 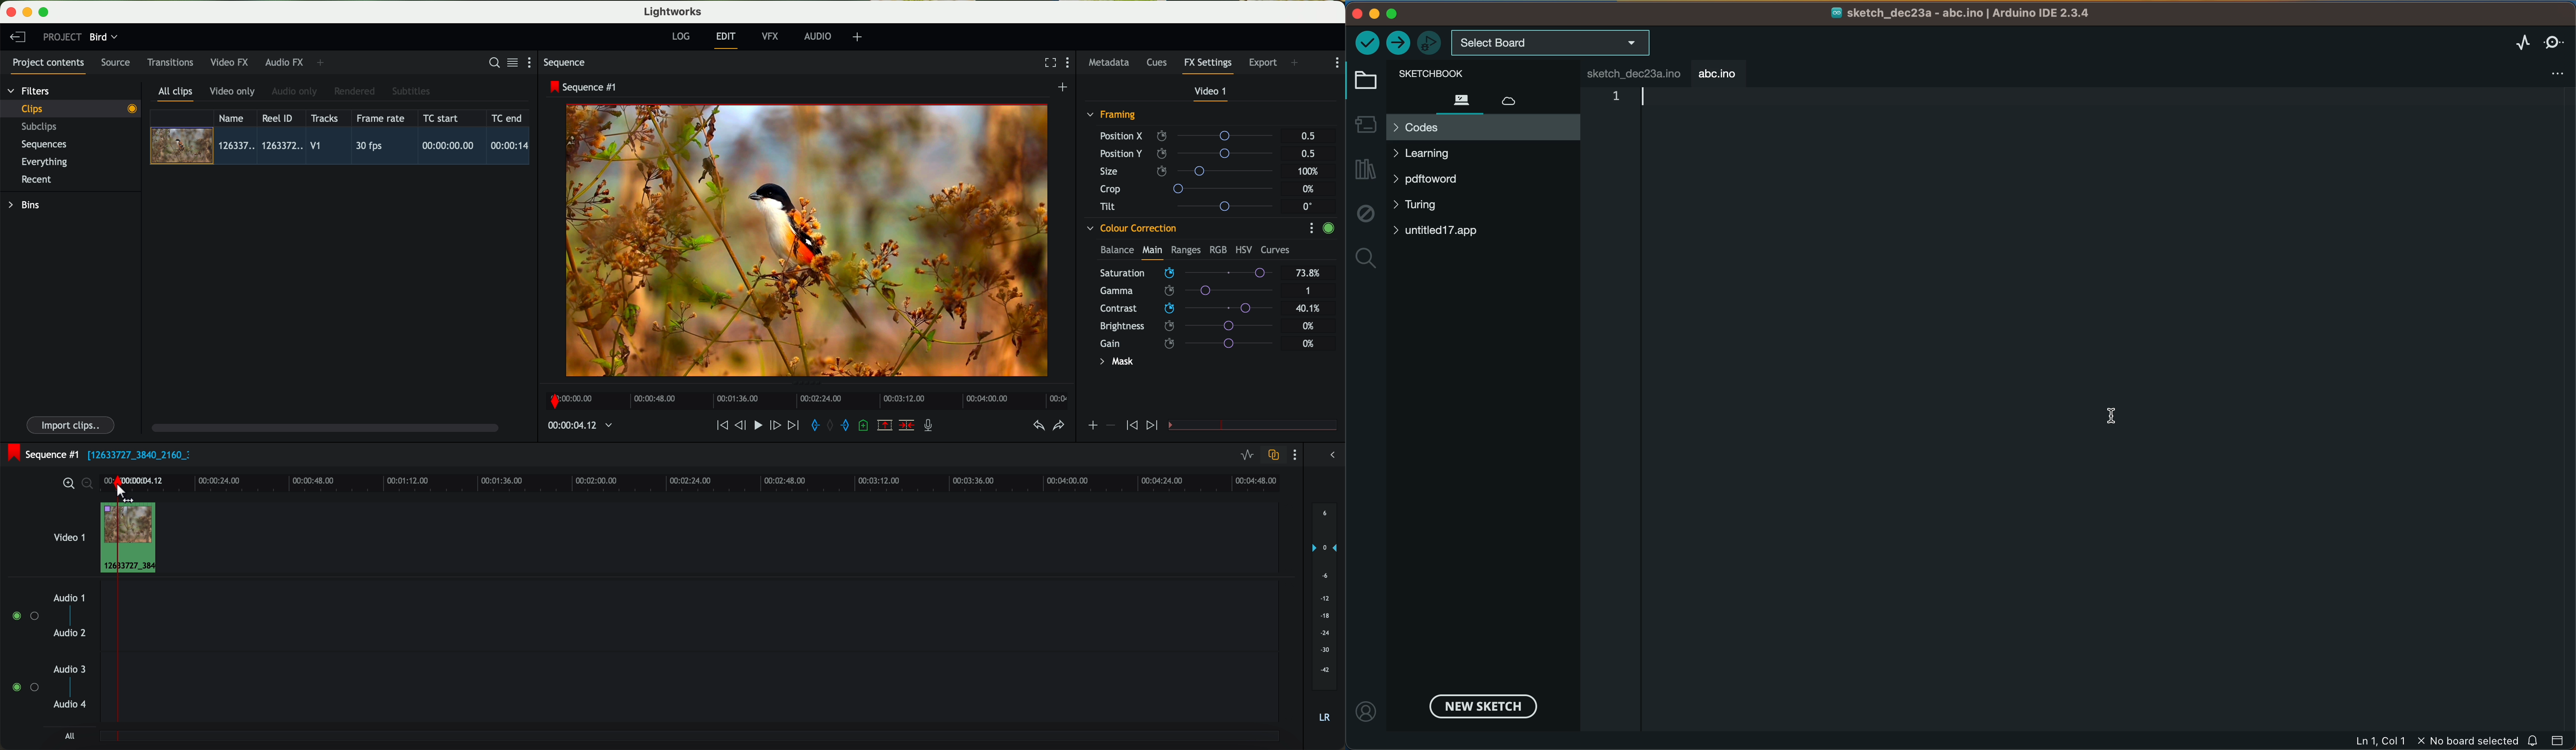 What do you see at coordinates (46, 12) in the screenshot?
I see `maximize program` at bounding box center [46, 12].